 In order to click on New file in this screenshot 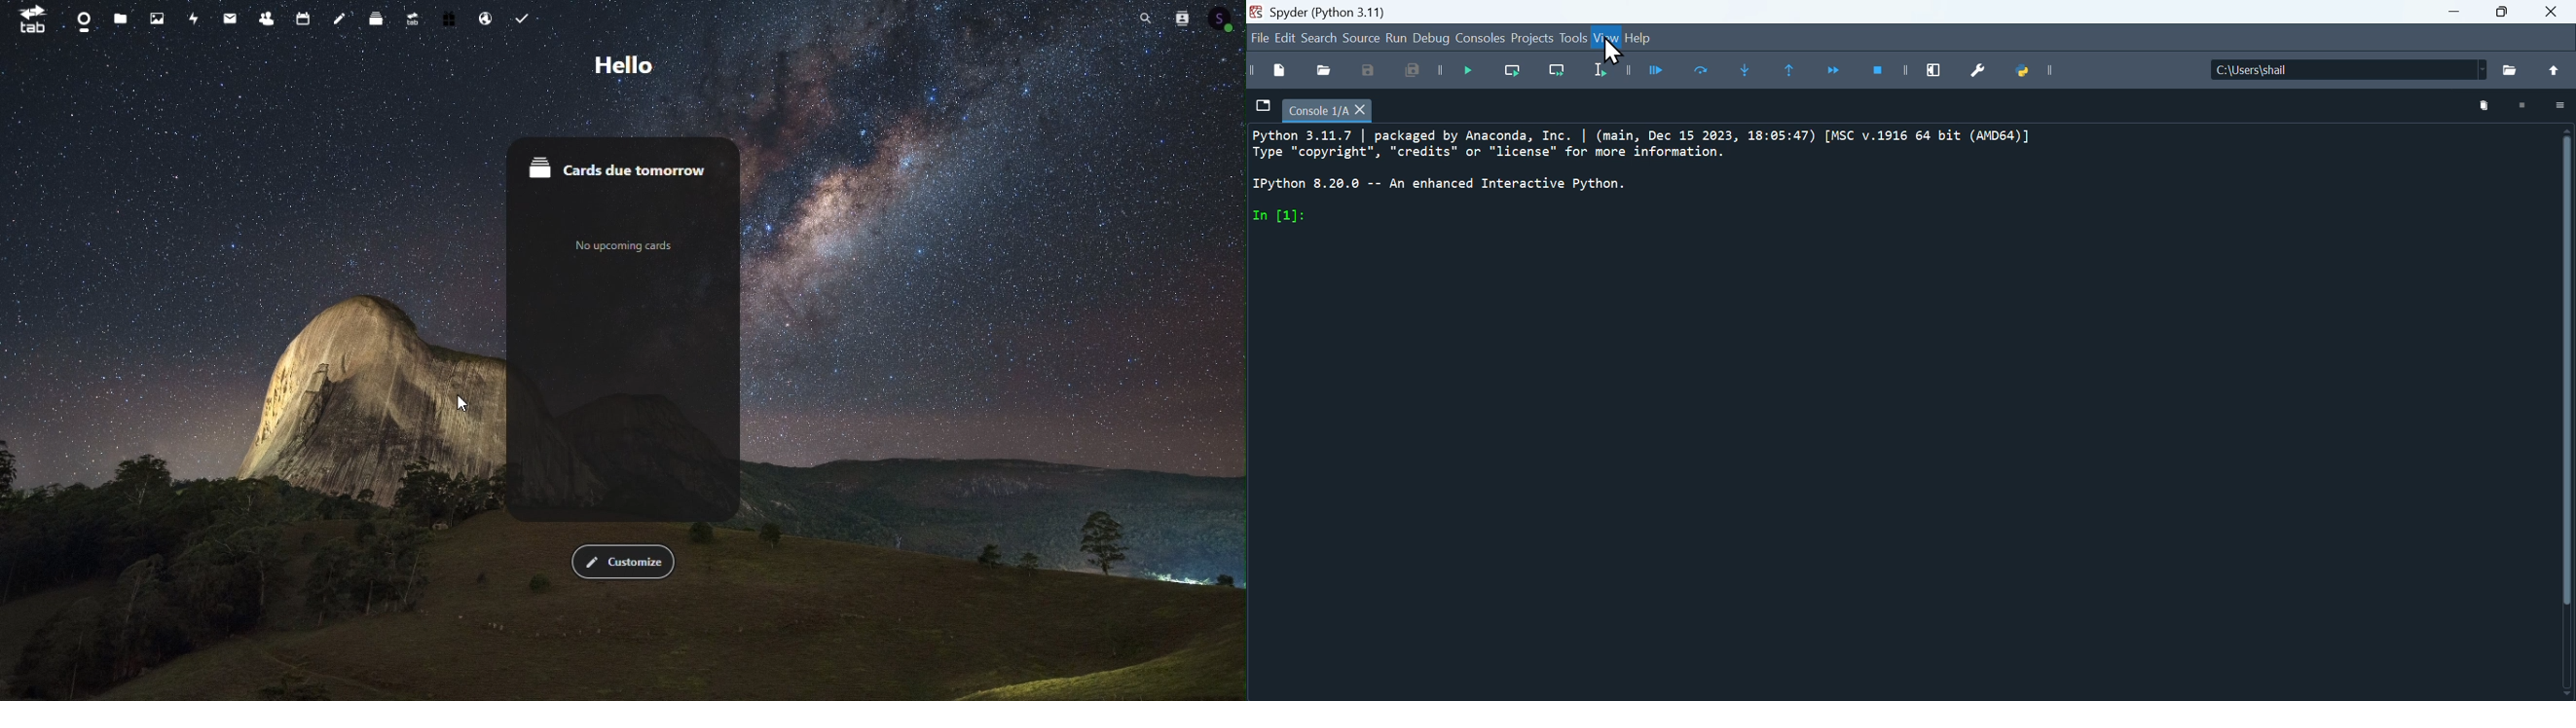, I will do `click(1271, 71)`.